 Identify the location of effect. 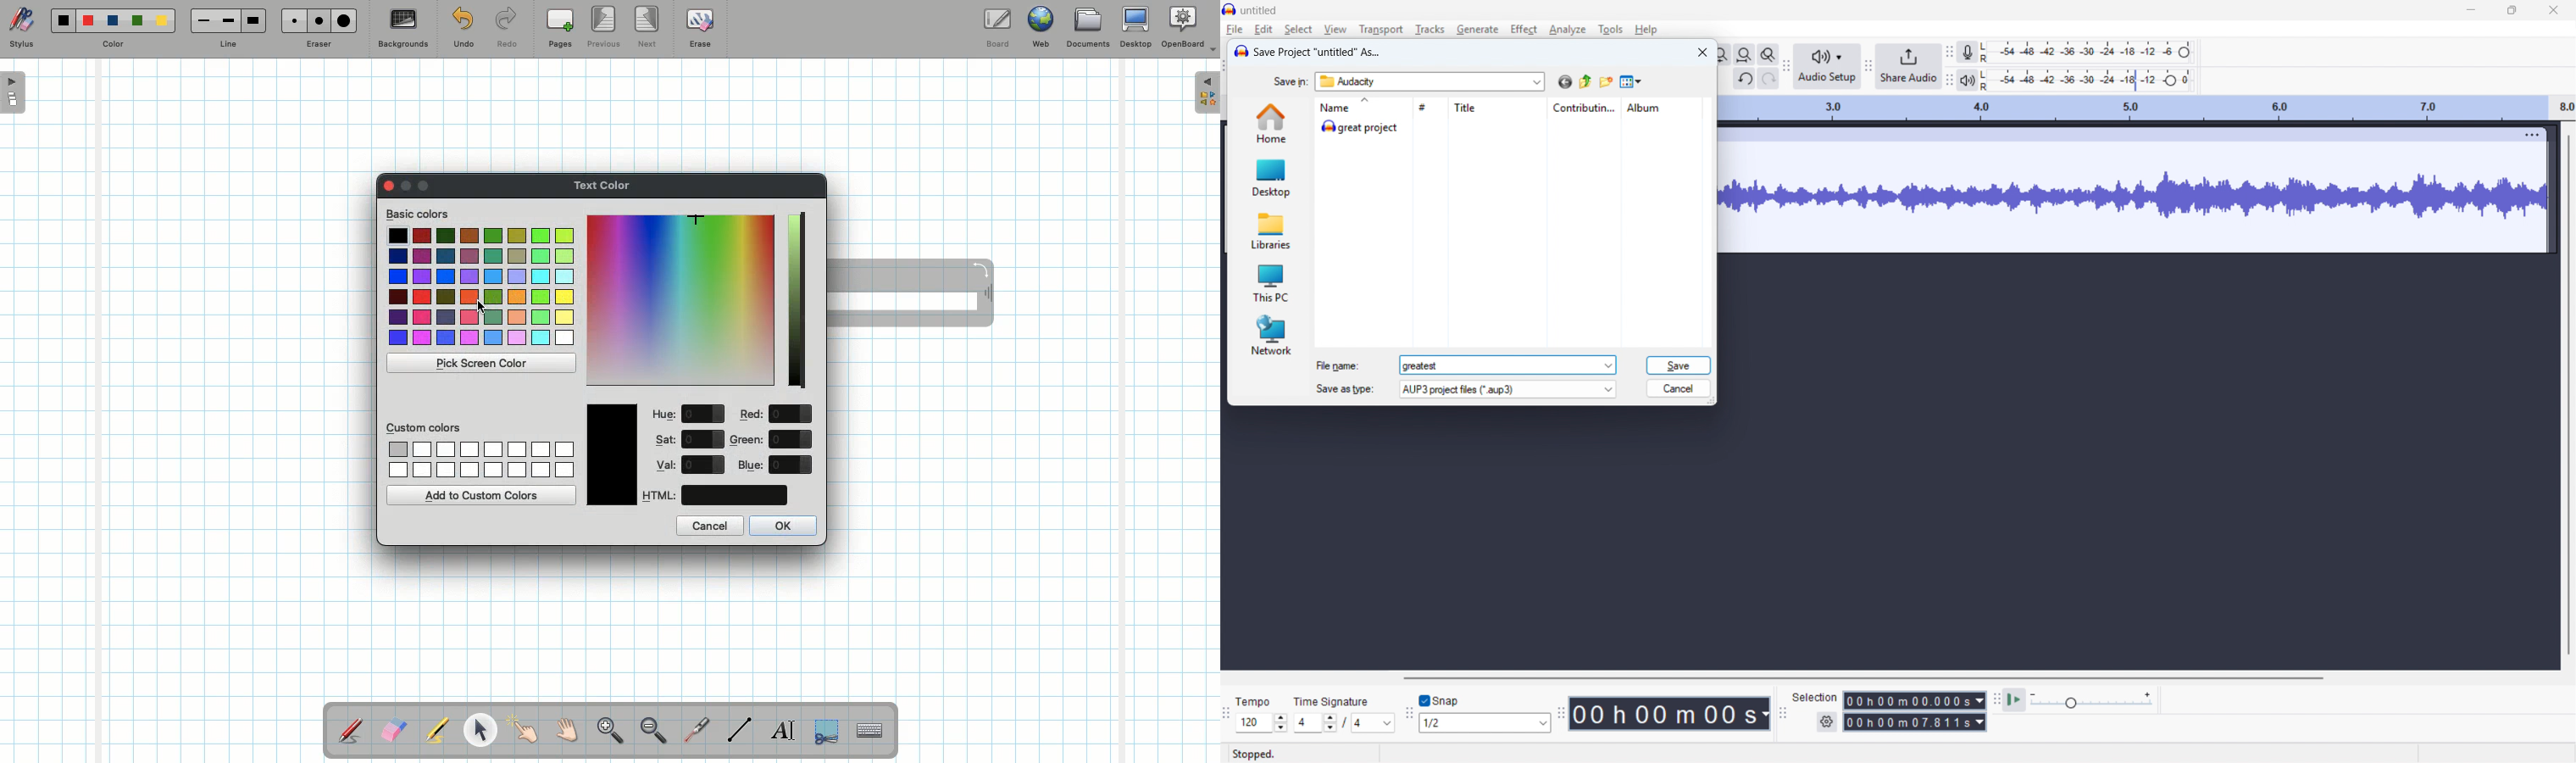
(1525, 28).